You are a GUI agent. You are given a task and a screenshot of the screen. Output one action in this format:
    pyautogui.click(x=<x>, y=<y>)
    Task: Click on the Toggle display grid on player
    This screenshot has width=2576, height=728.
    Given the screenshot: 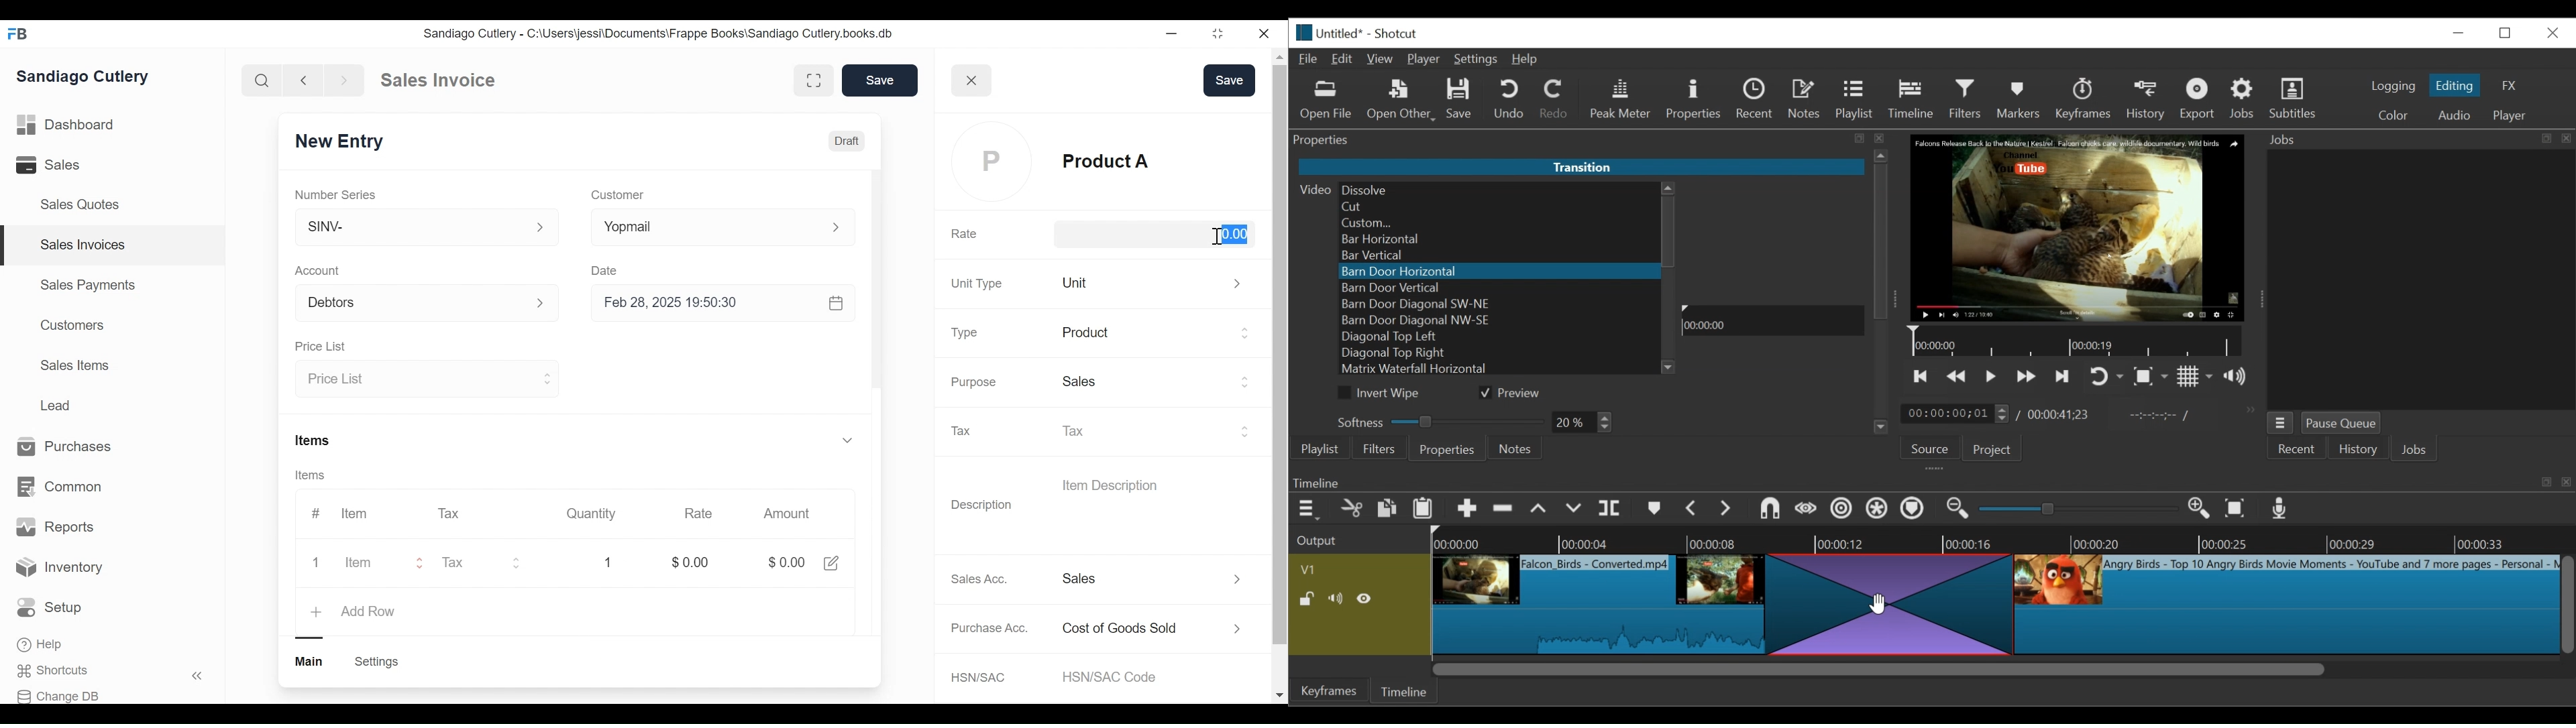 What is the action you would take?
    pyautogui.click(x=2195, y=377)
    